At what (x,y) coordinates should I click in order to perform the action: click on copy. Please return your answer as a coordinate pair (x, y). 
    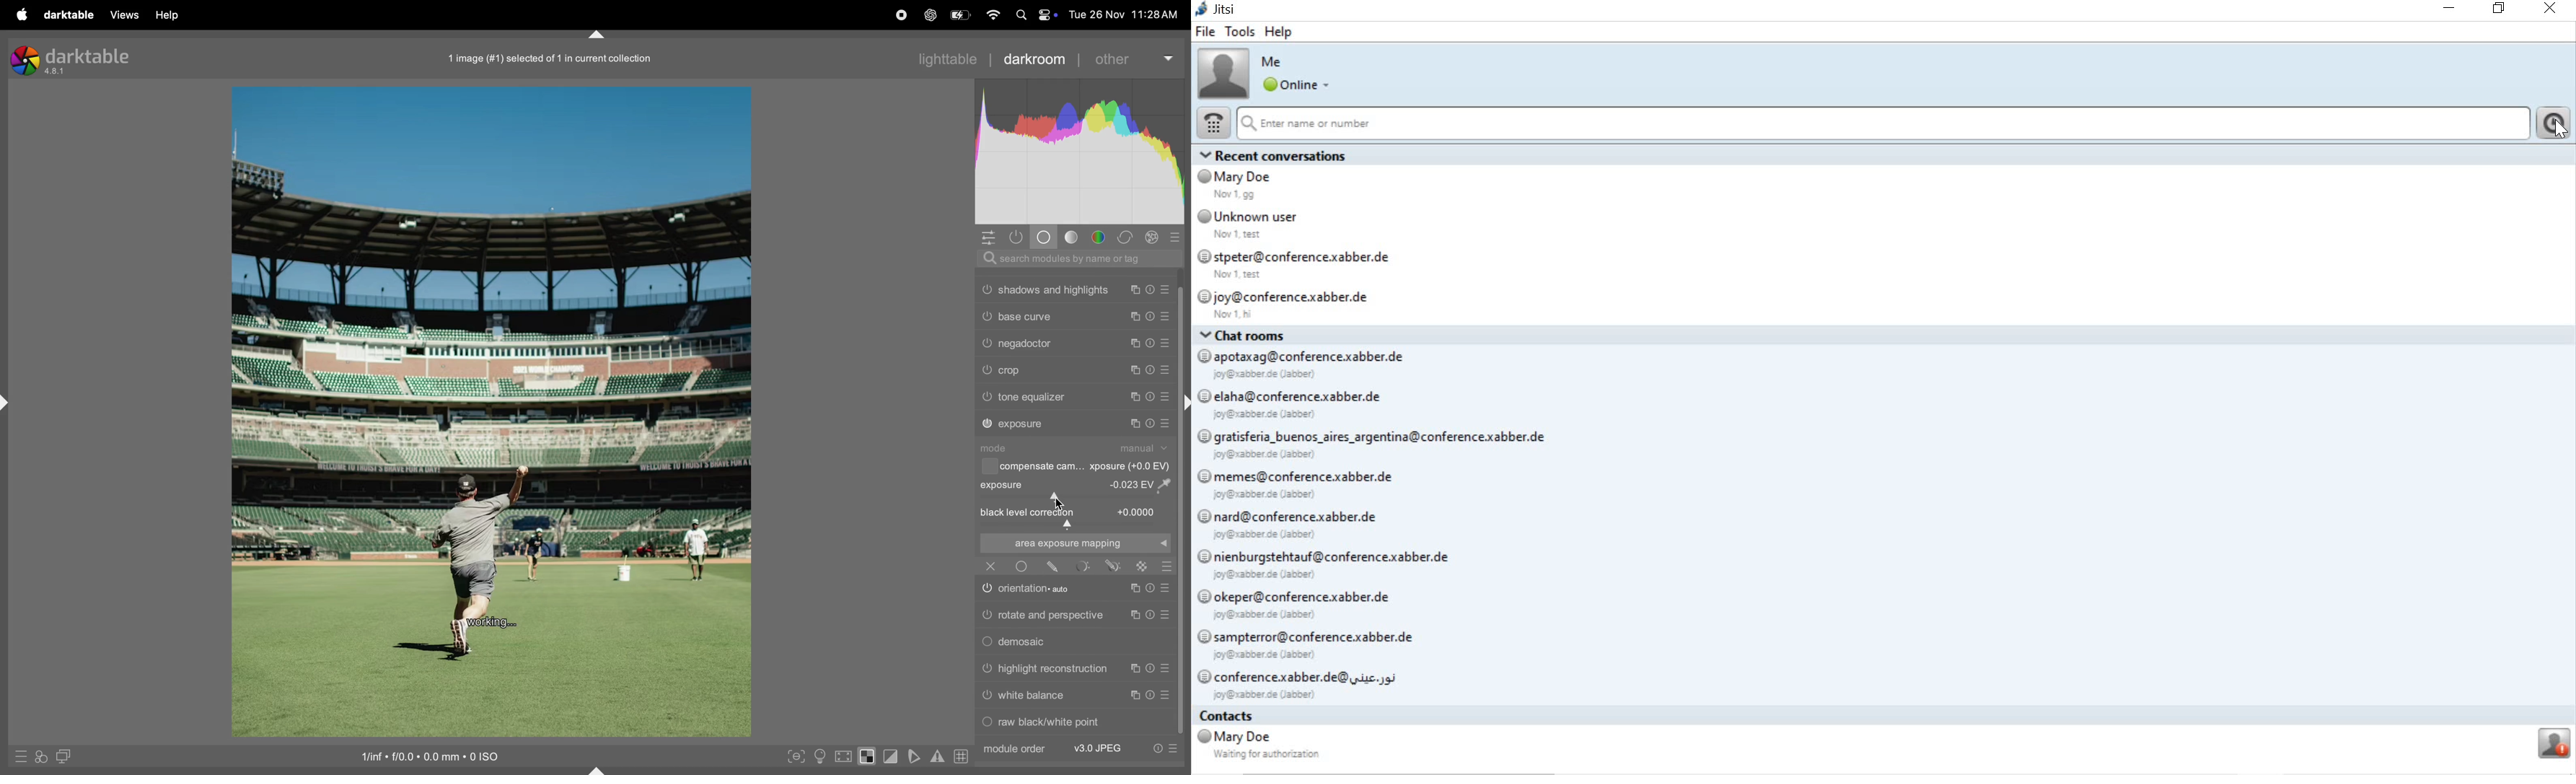
    Looking at the image, I should click on (1133, 669).